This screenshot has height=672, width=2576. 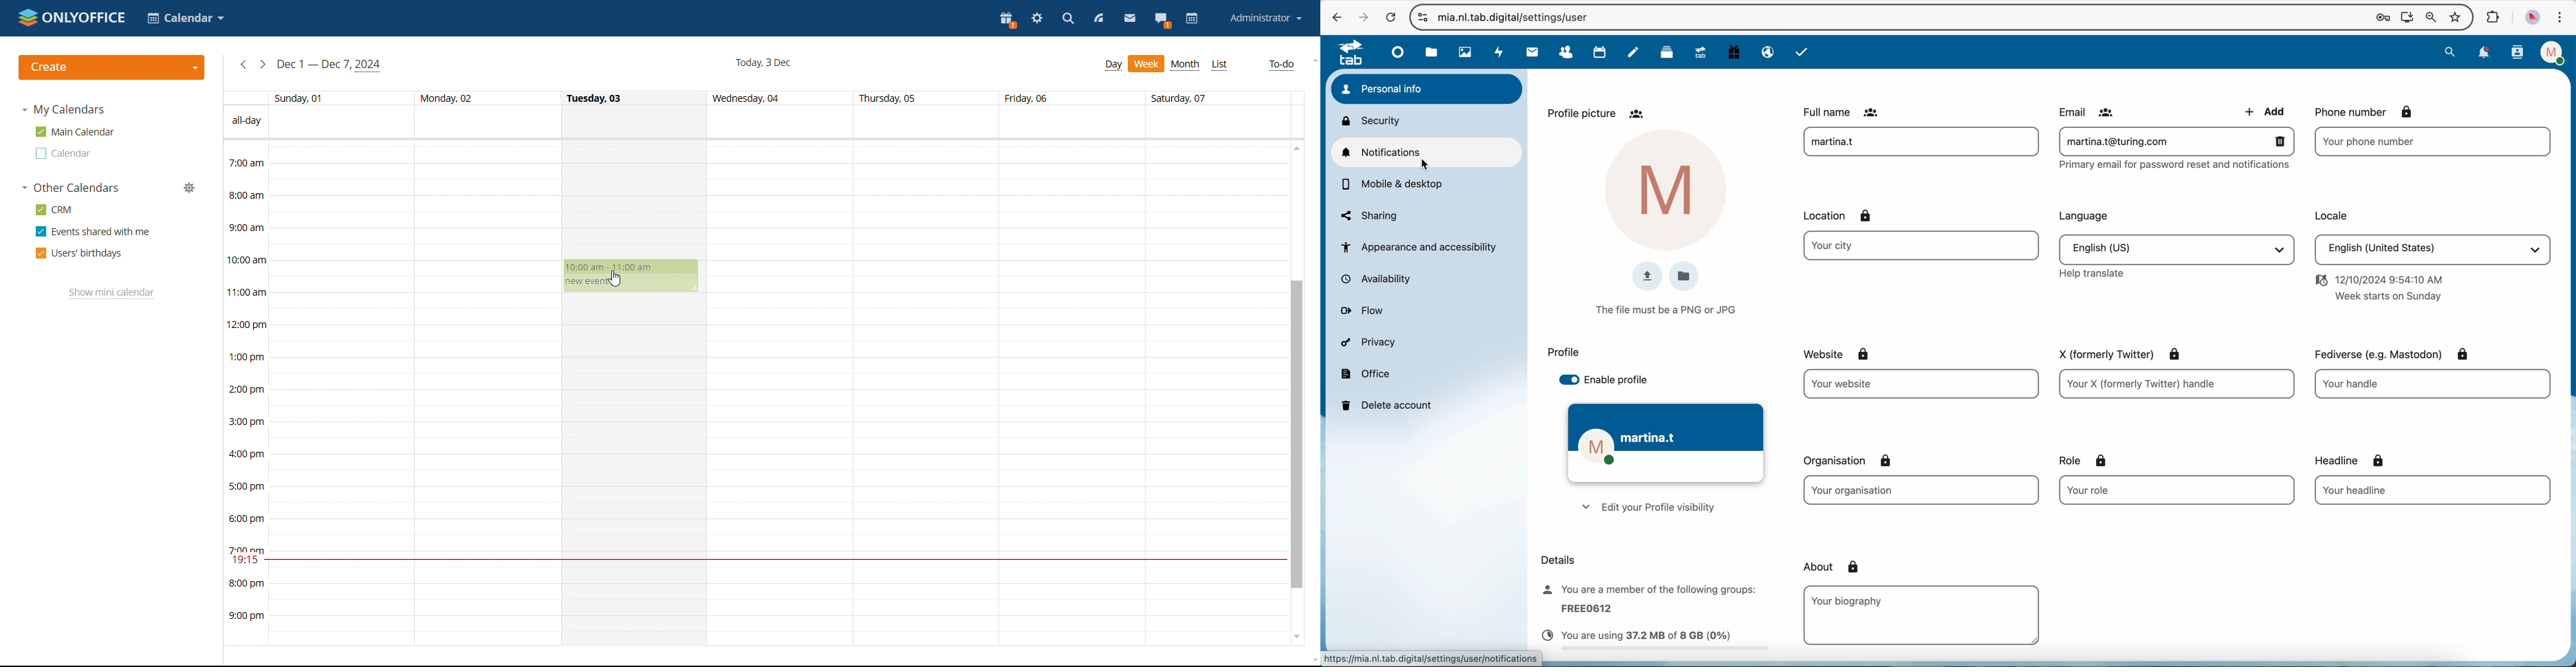 I want to click on details, so click(x=1557, y=559).